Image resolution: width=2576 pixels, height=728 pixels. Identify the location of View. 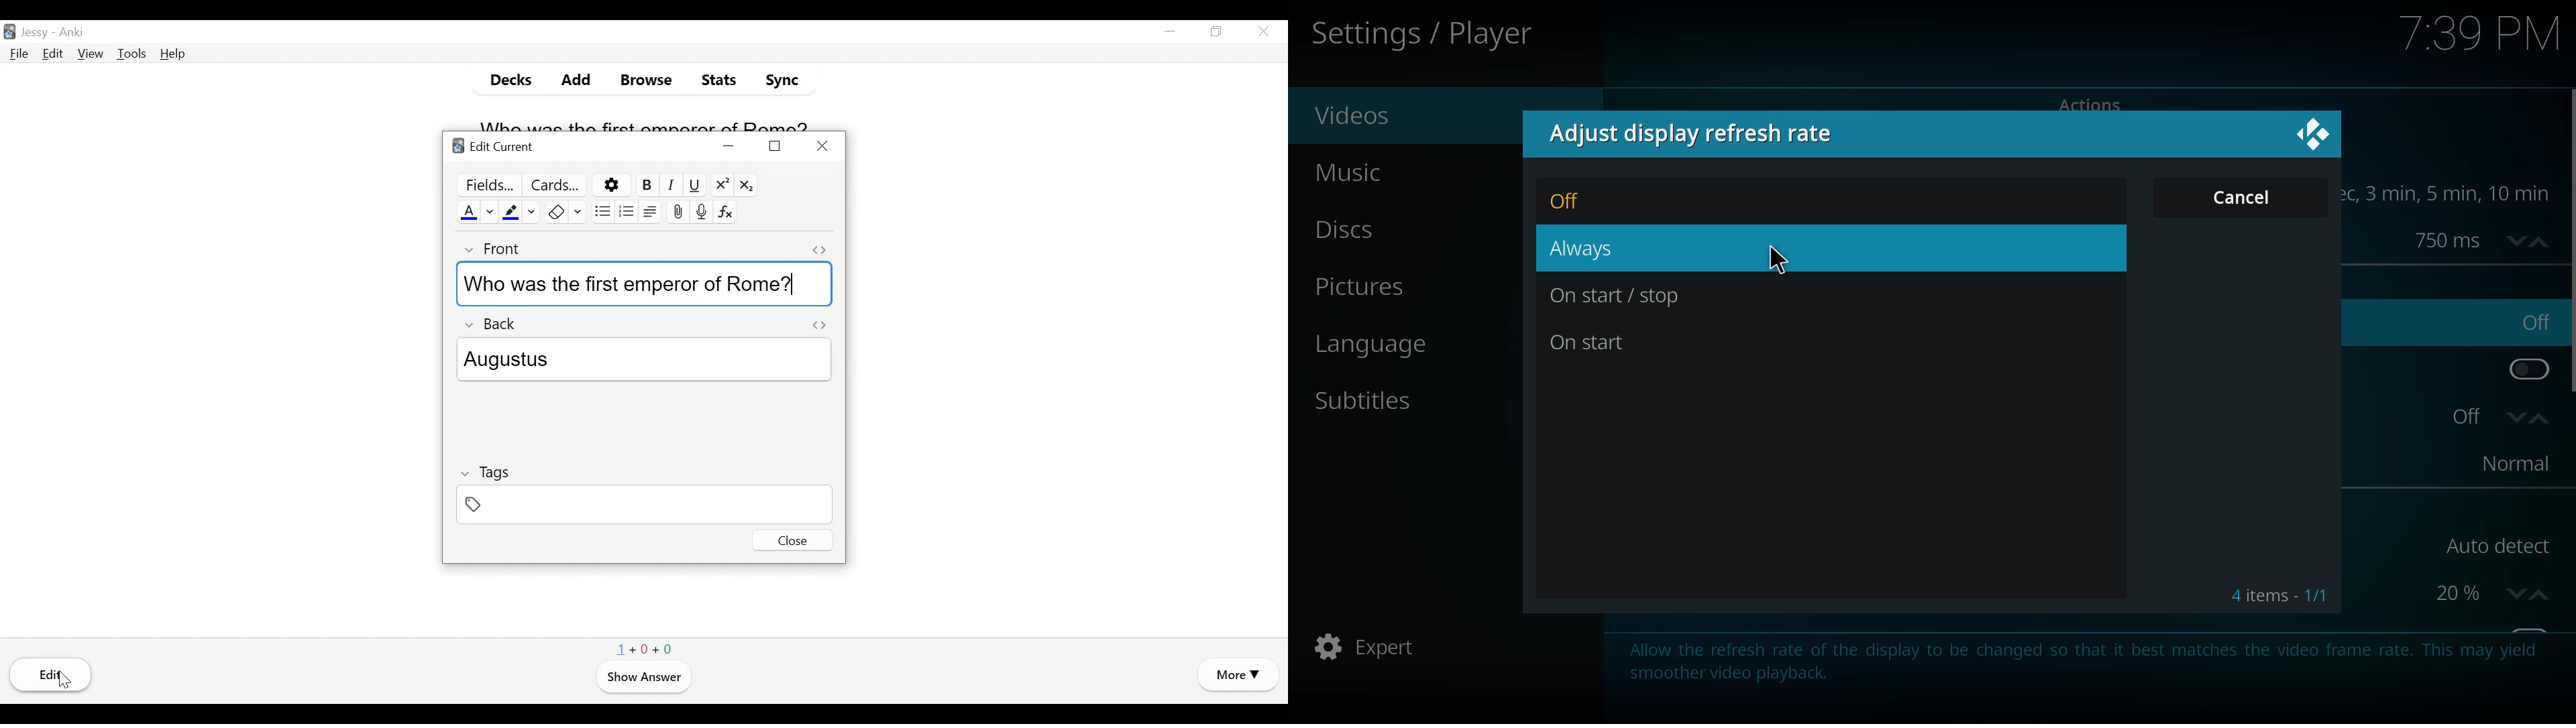
(89, 54).